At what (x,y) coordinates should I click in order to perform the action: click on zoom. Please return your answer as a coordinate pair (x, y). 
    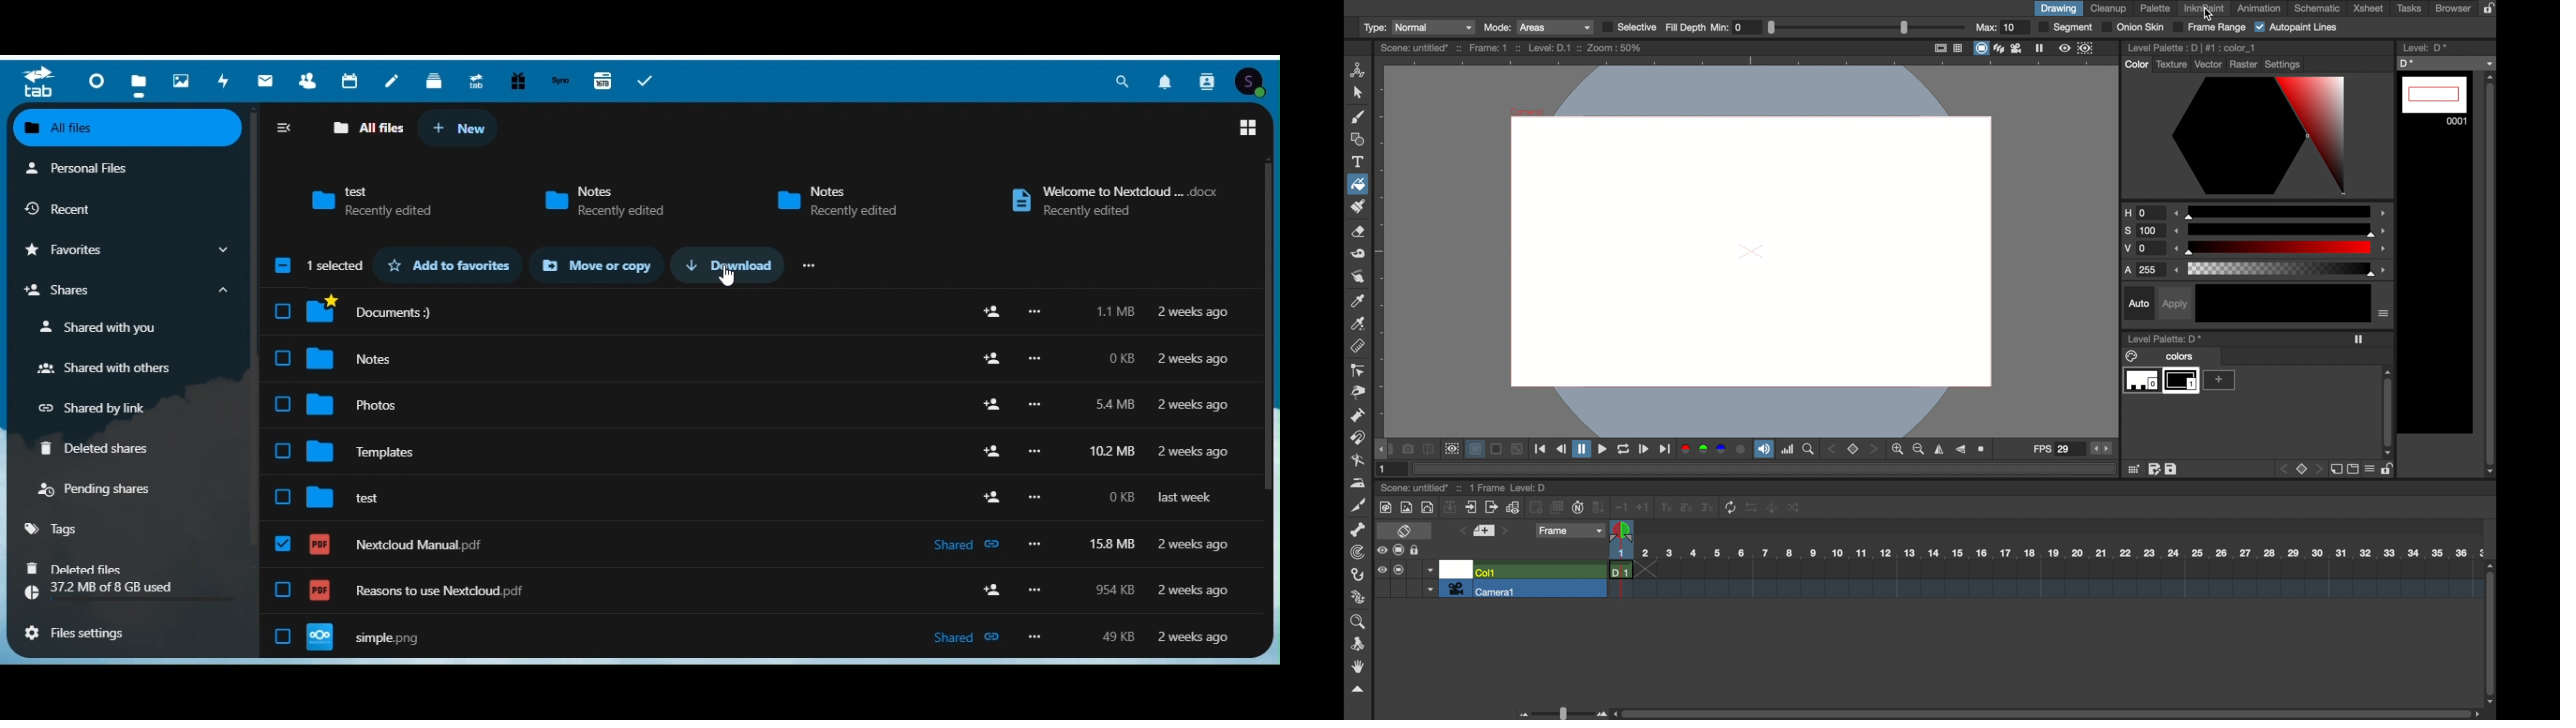
    Looking at the image, I should click on (1983, 449).